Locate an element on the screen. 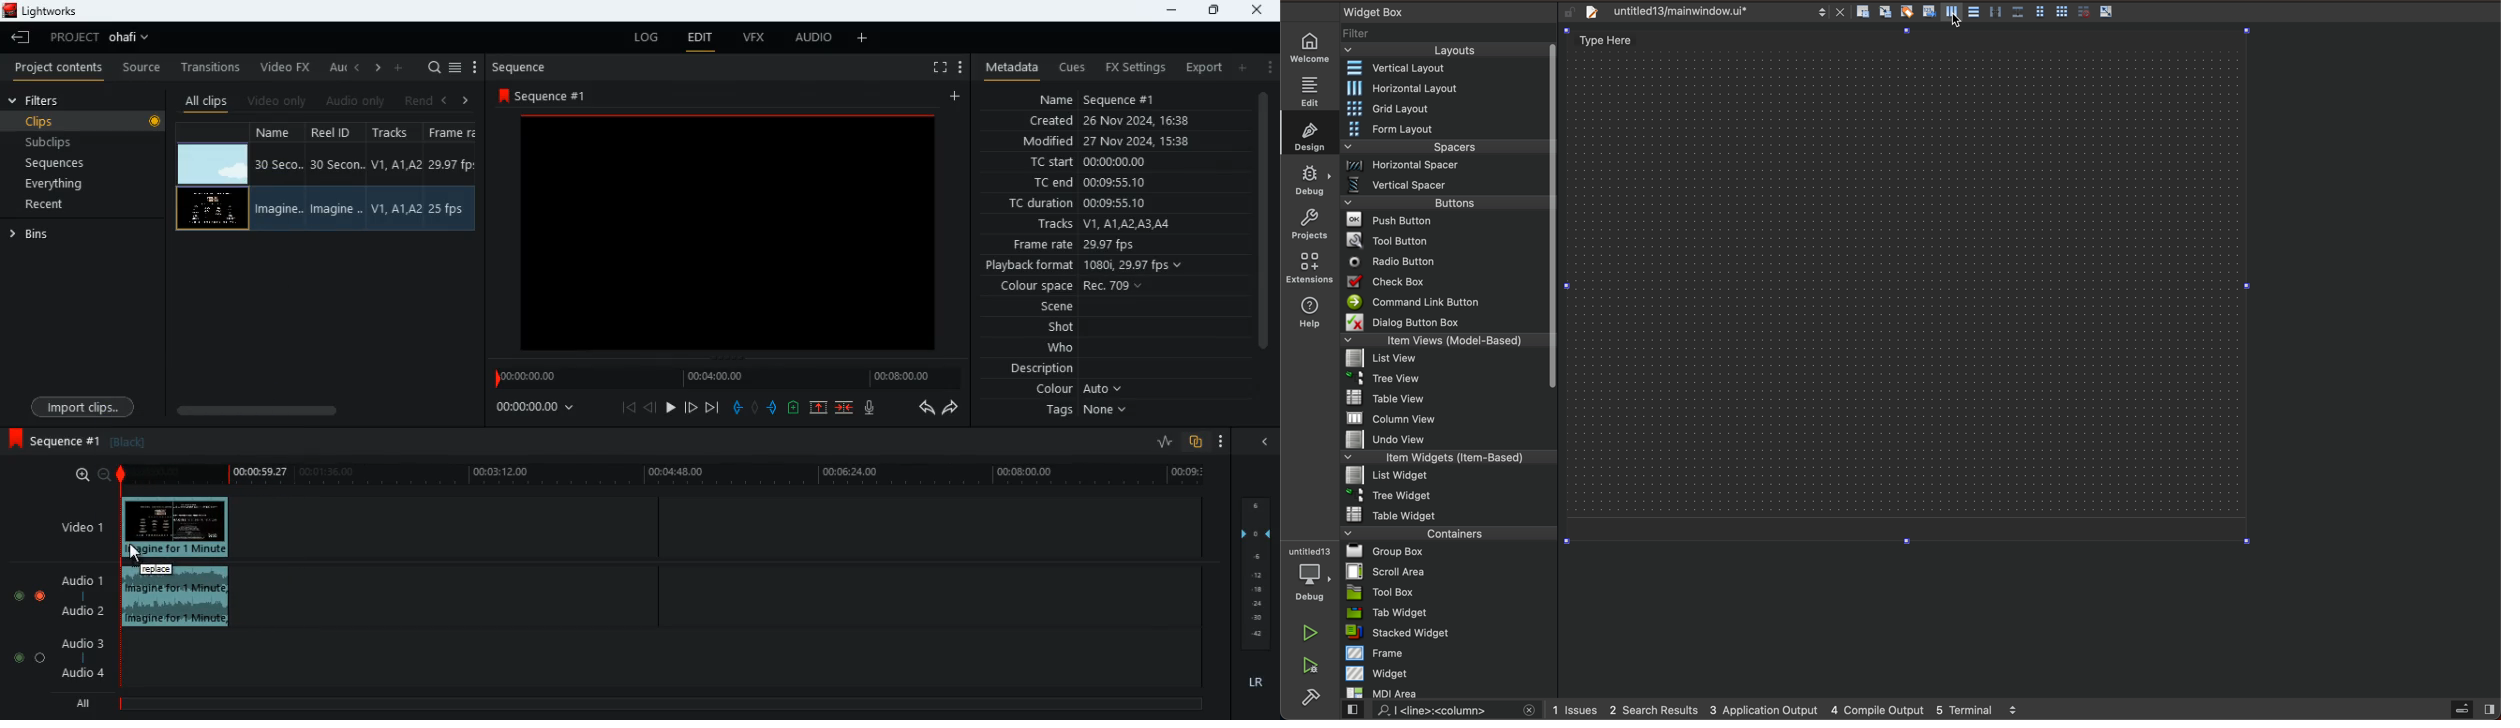  right is located at coordinates (466, 100).